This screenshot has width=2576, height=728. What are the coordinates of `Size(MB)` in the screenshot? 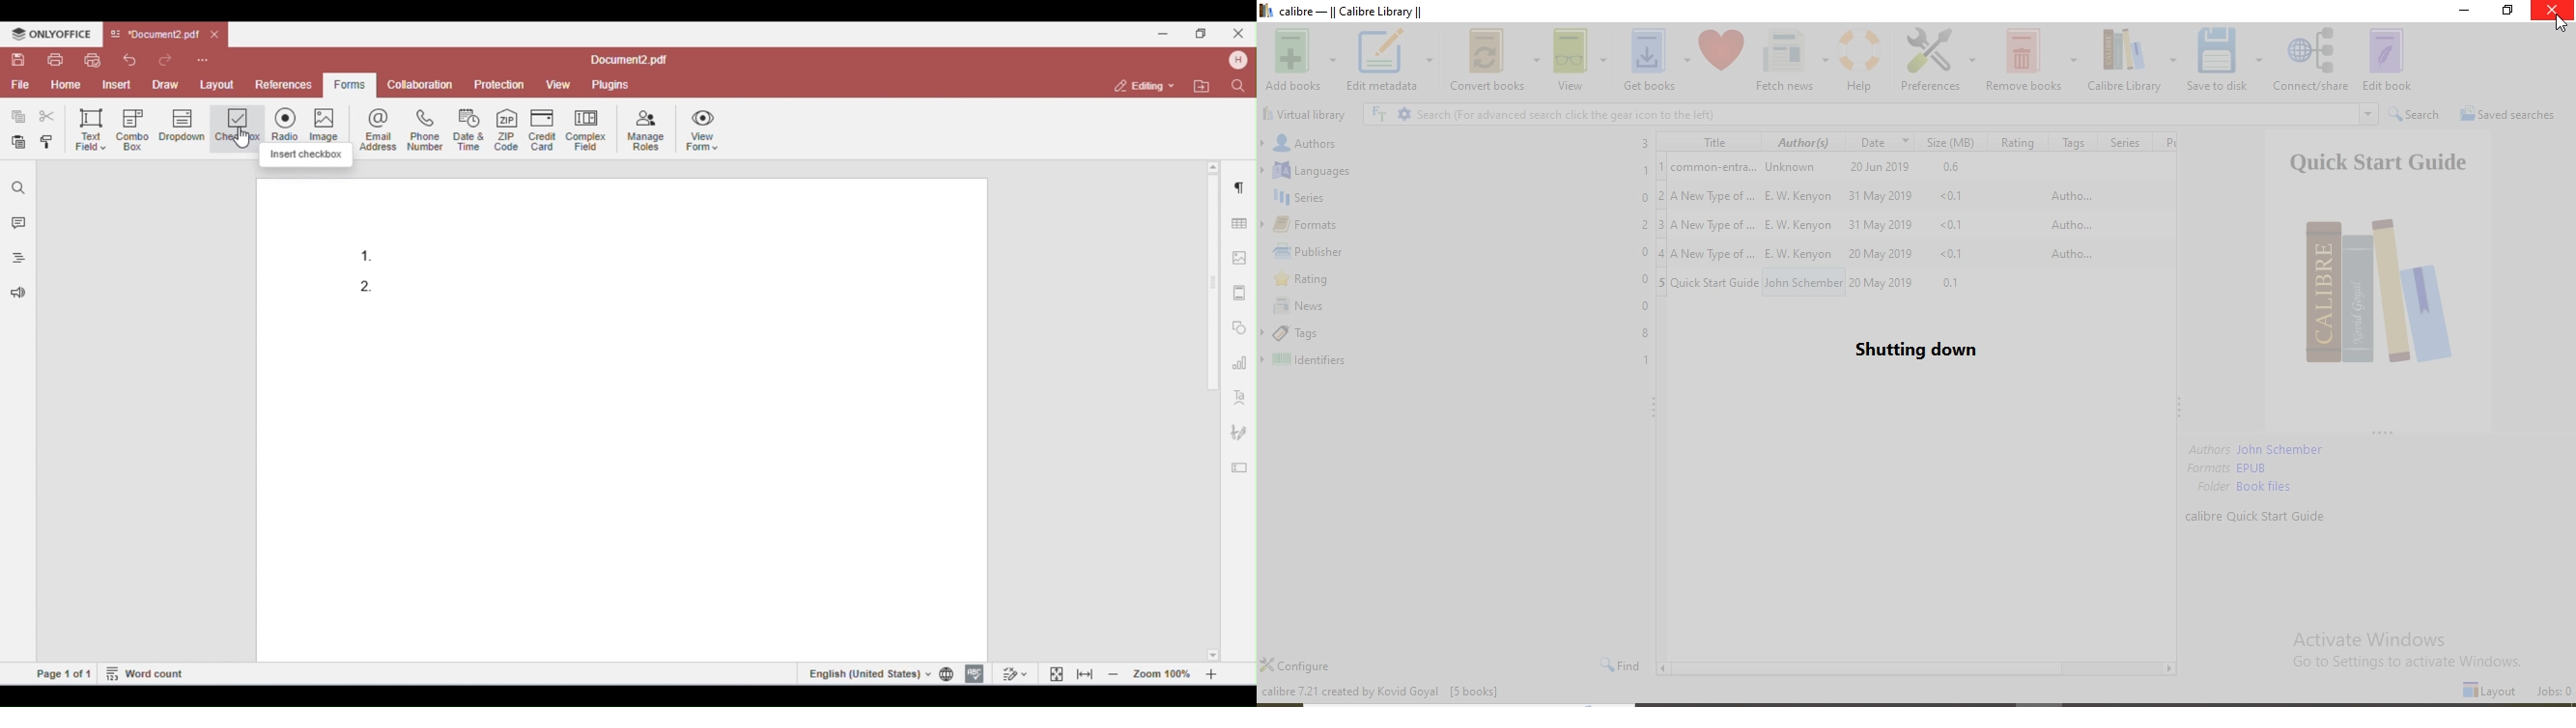 It's located at (1953, 141).